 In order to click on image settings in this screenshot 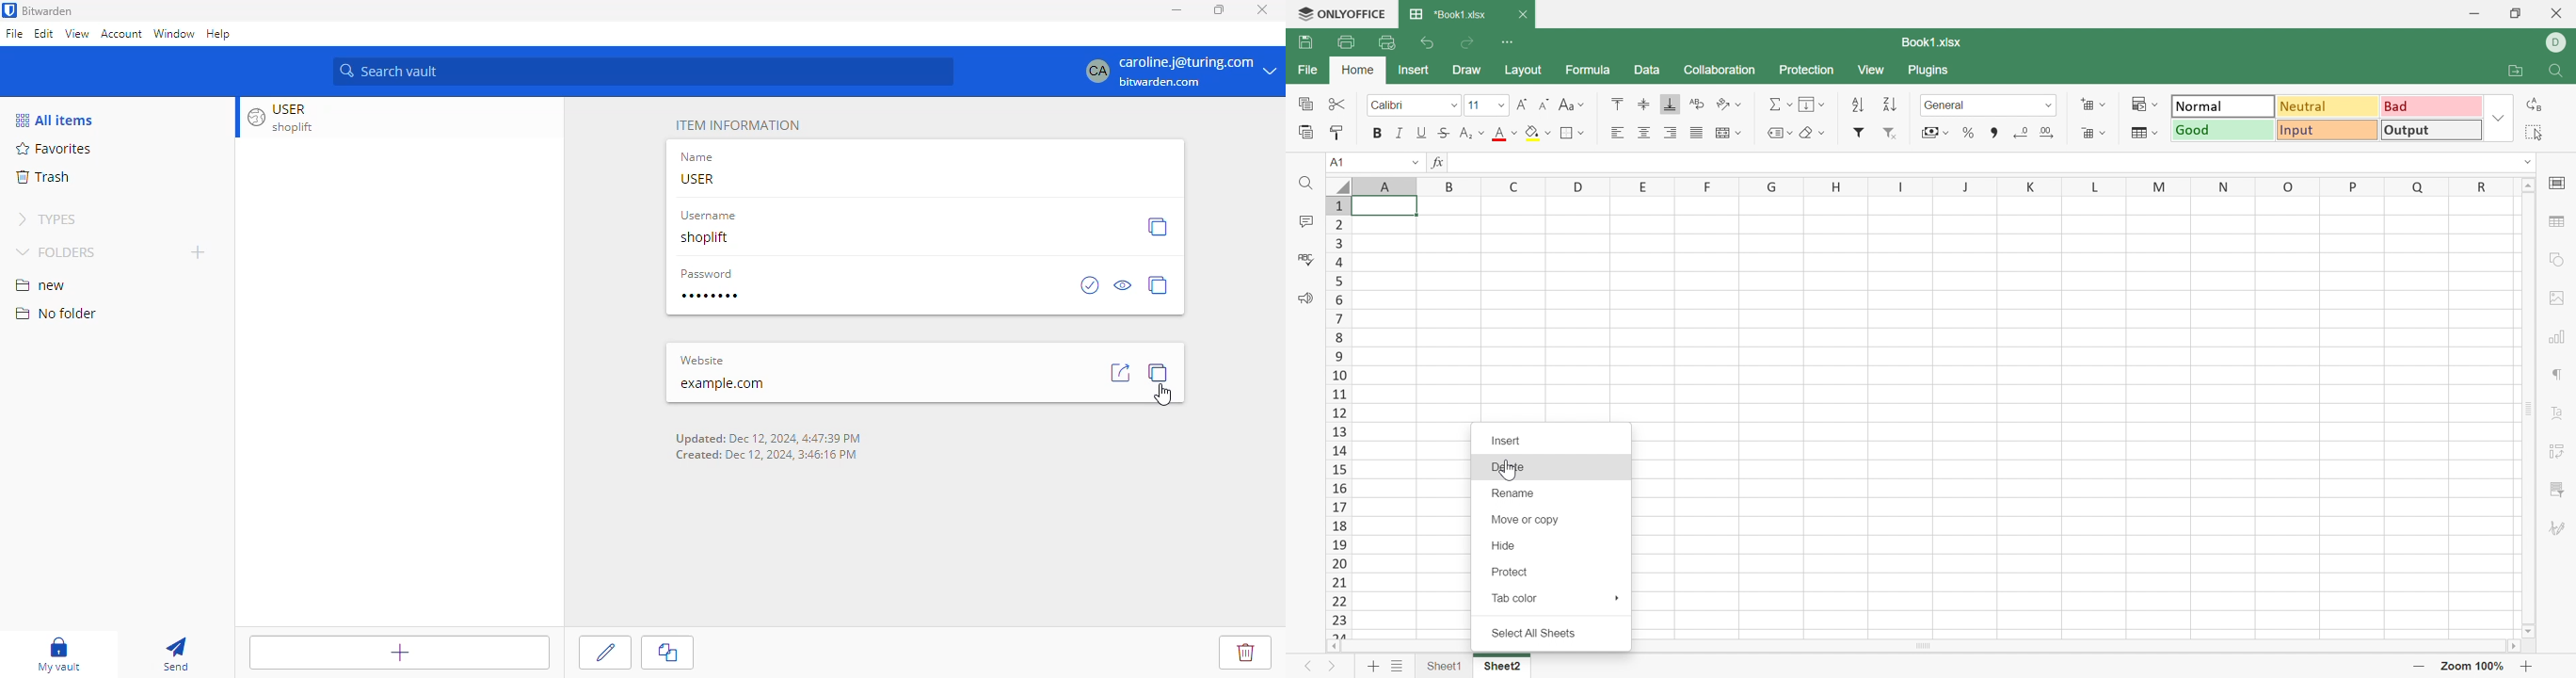, I will do `click(2561, 297)`.